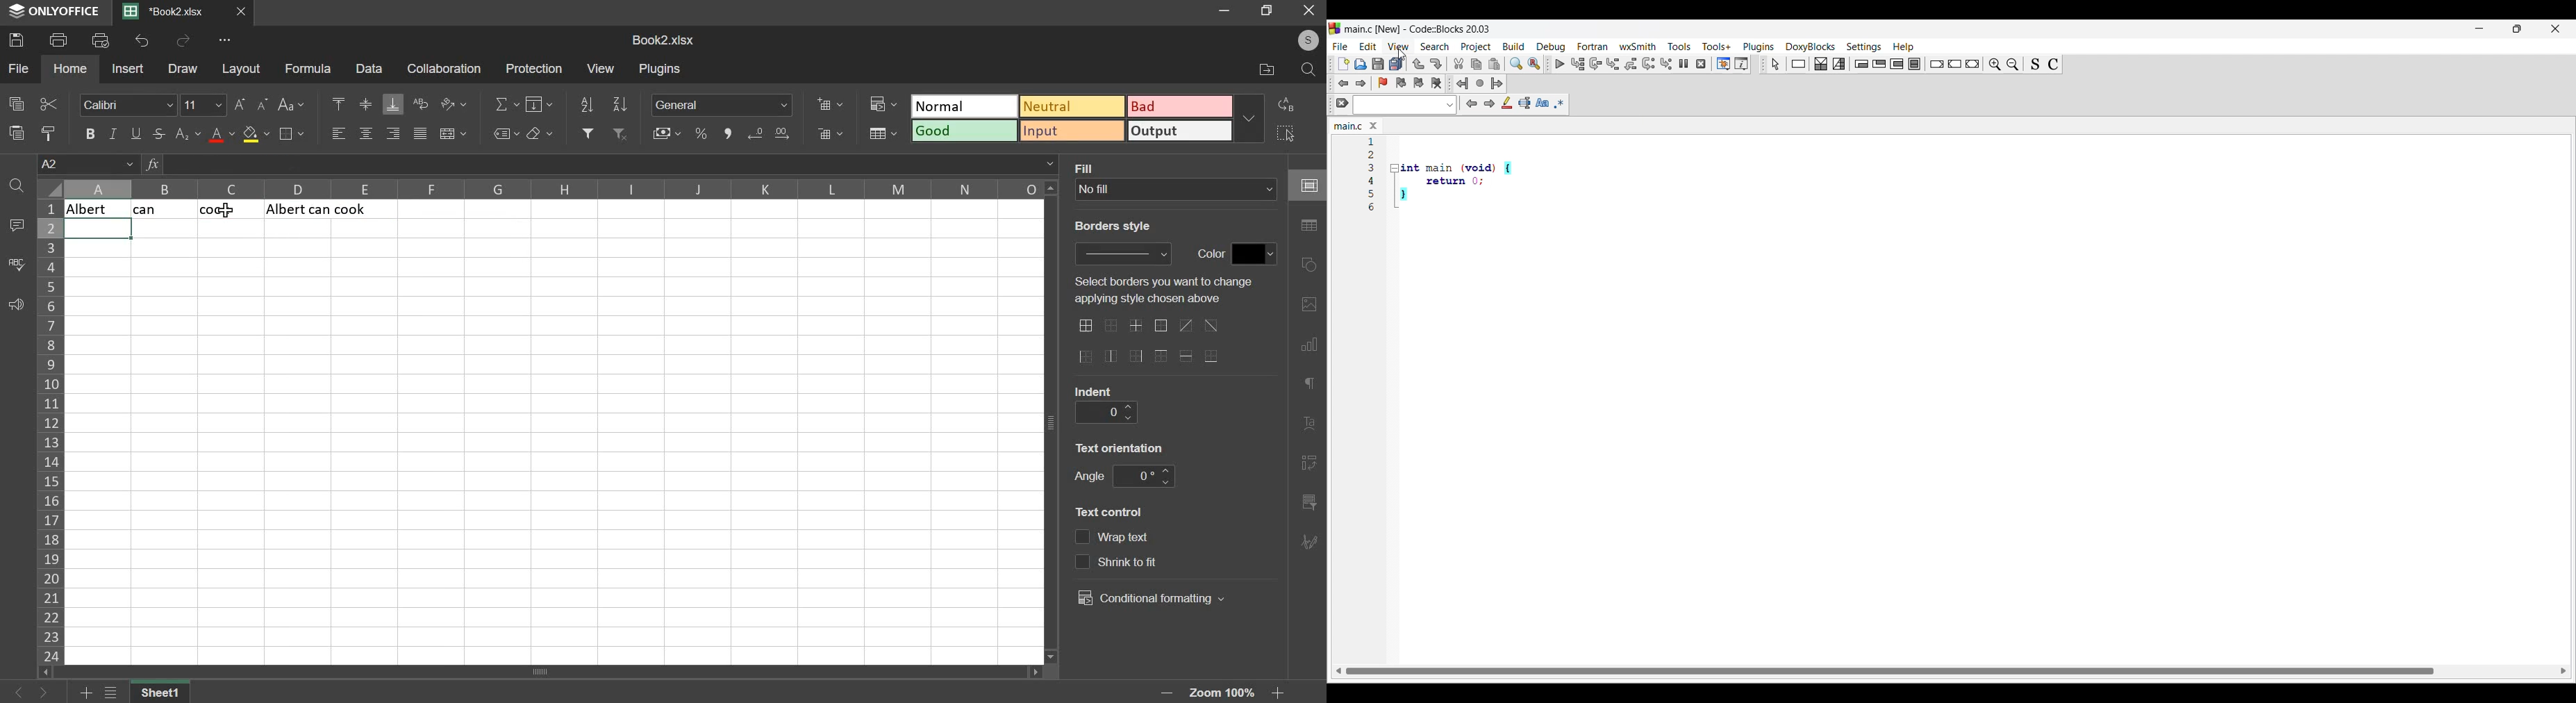  What do you see at coordinates (225, 208) in the screenshot?
I see `Text` at bounding box center [225, 208].